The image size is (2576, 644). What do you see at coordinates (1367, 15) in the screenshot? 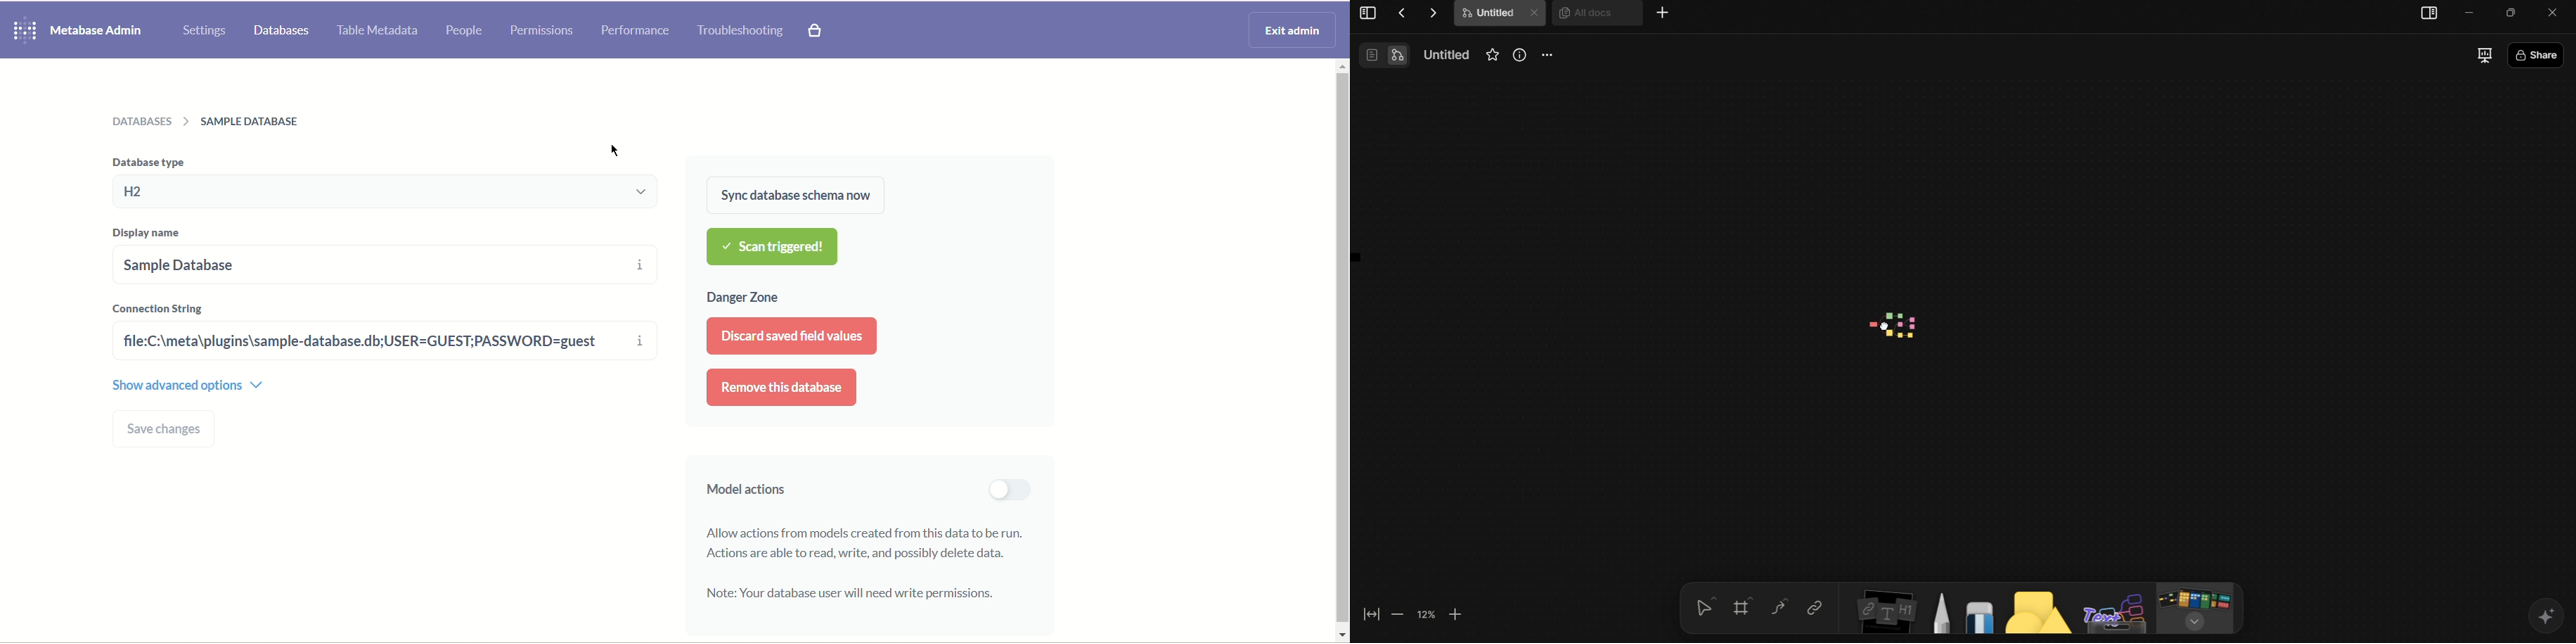
I see `View` at bounding box center [1367, 15].